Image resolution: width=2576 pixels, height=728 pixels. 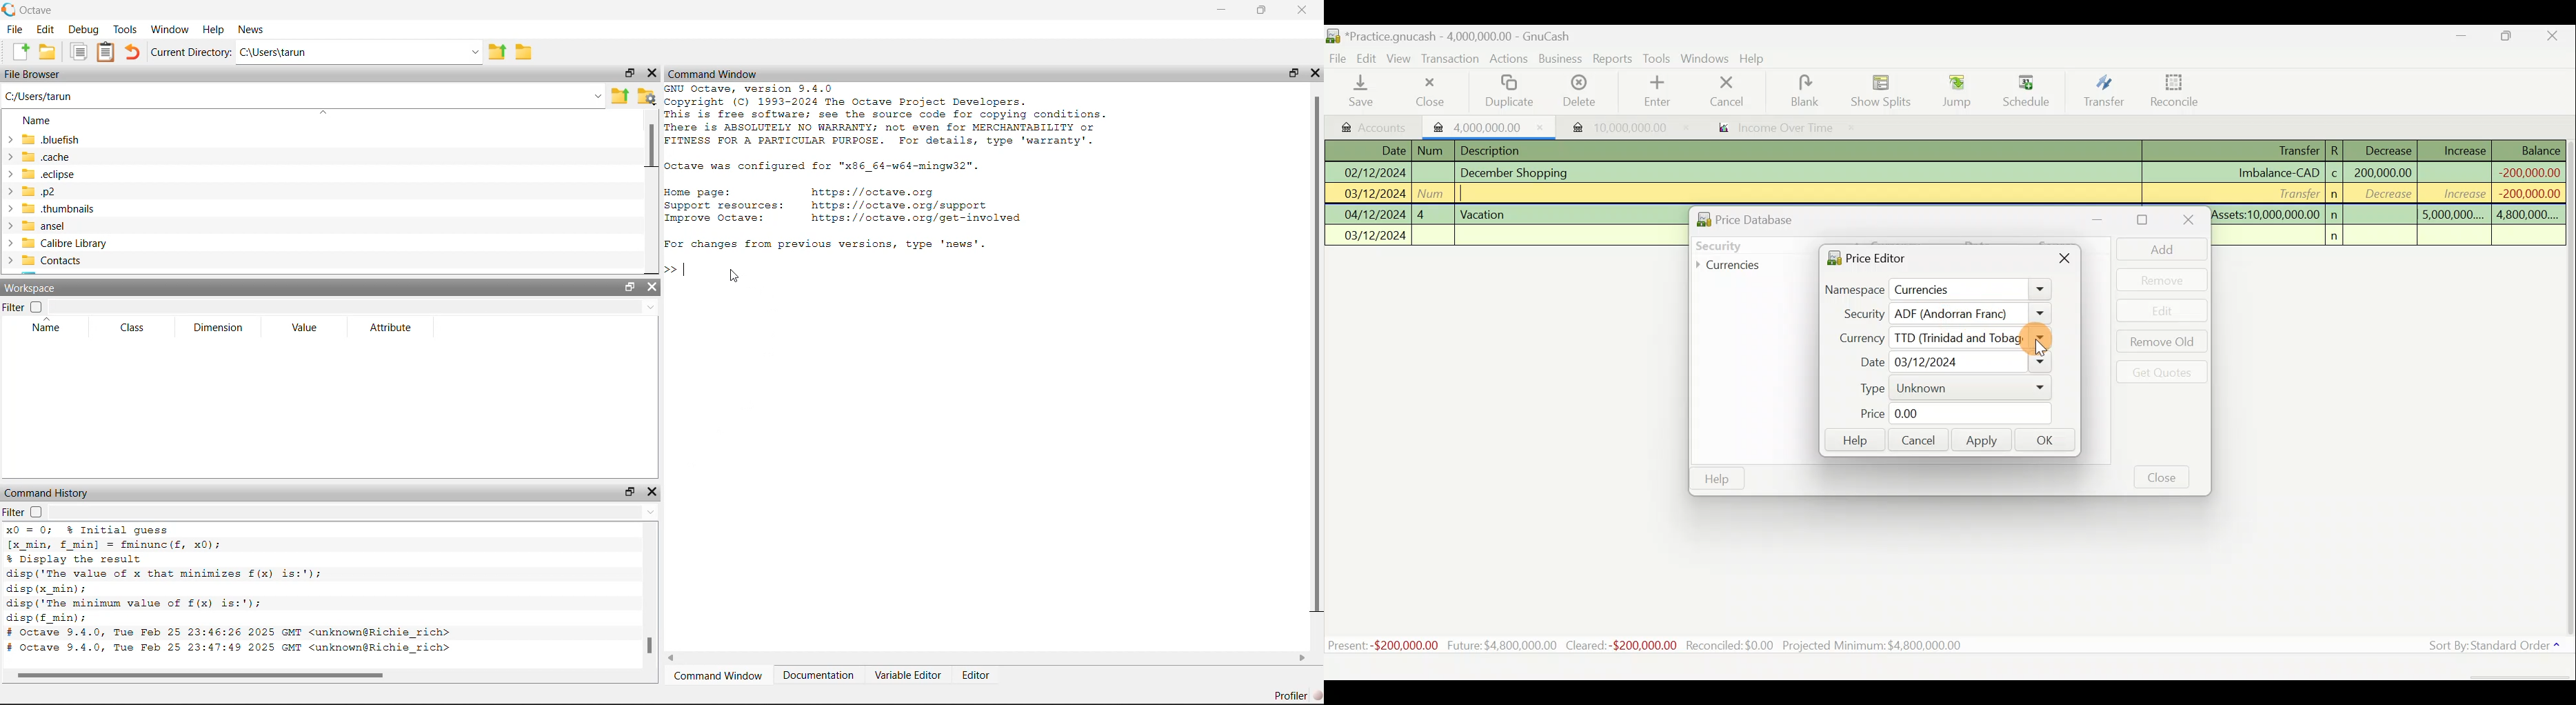 I want to click on Close, so click(x=1428, y=91).